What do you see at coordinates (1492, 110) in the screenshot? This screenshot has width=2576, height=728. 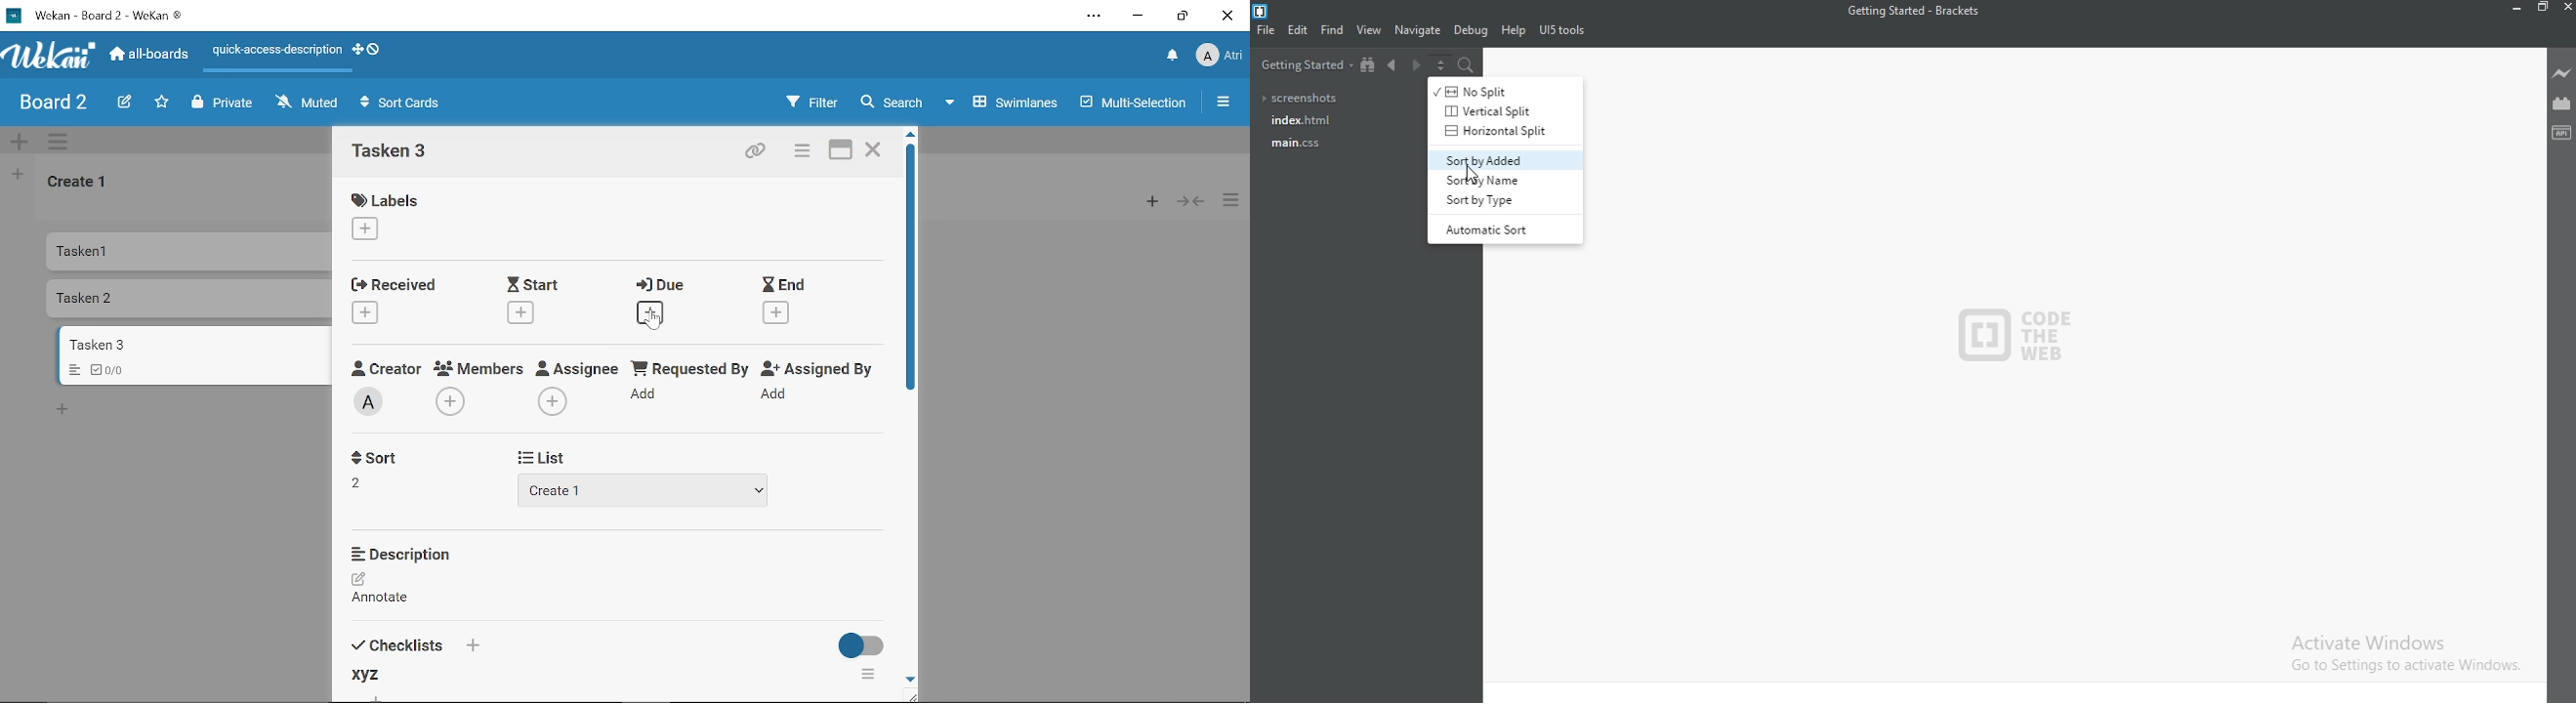 I see `vertical split` at bounding box center [1492, 110].